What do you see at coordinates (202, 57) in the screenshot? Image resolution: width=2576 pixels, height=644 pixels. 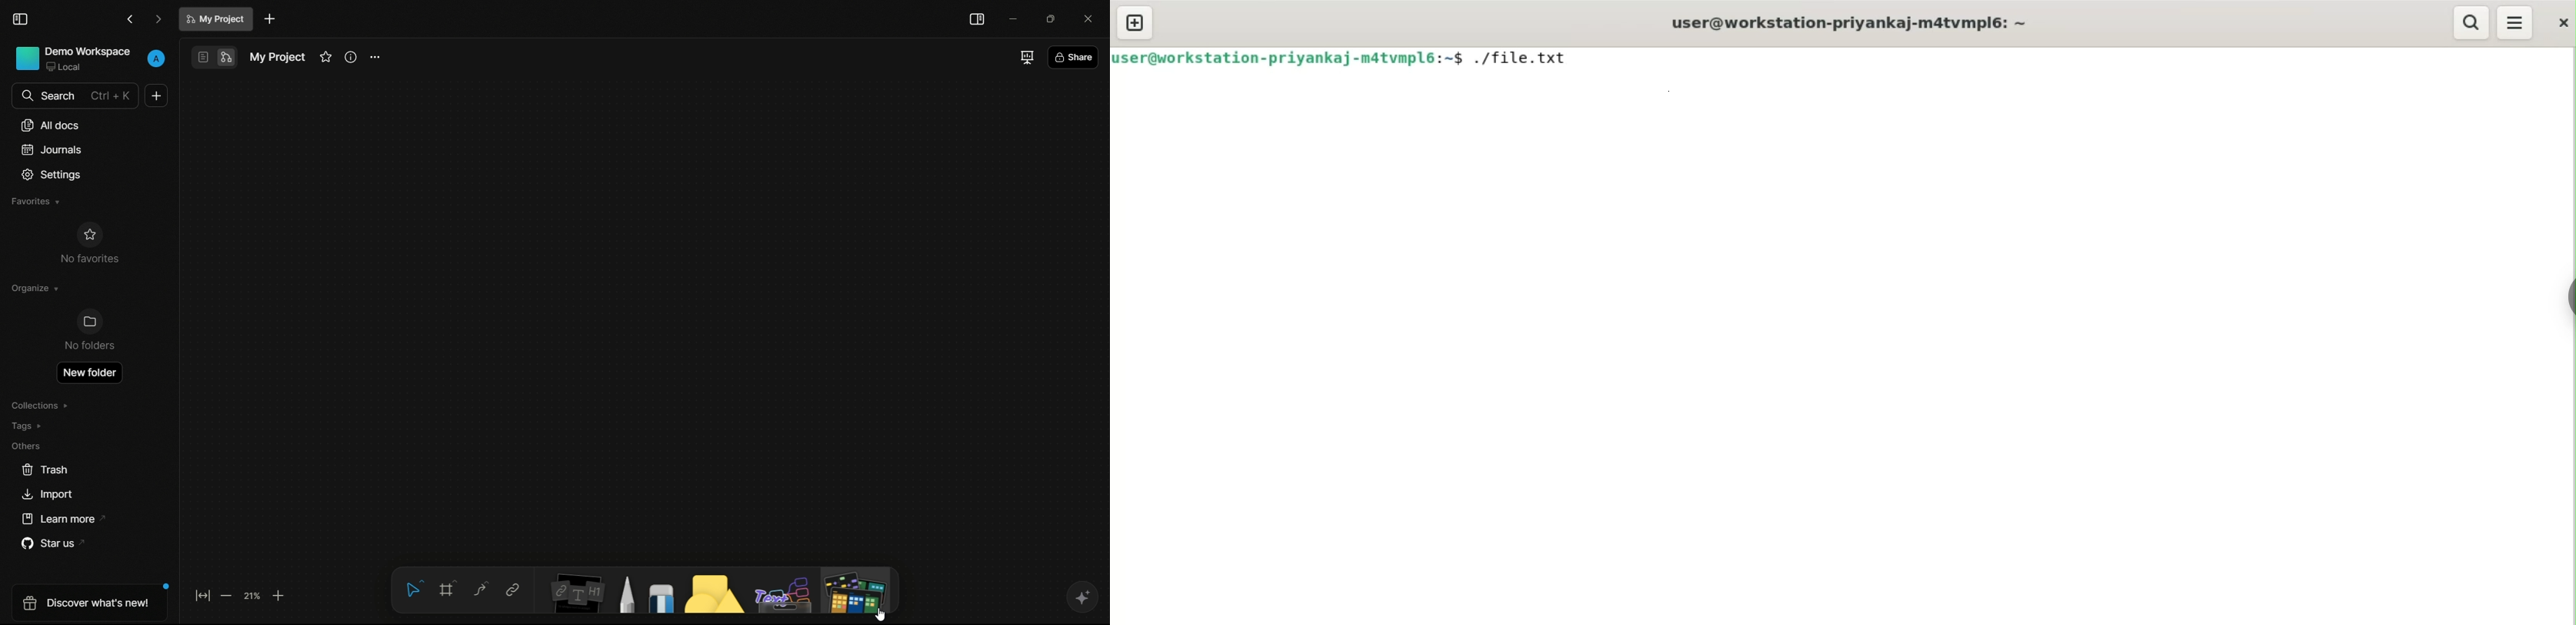 I see `page mode` at bounding box center [202, 57].